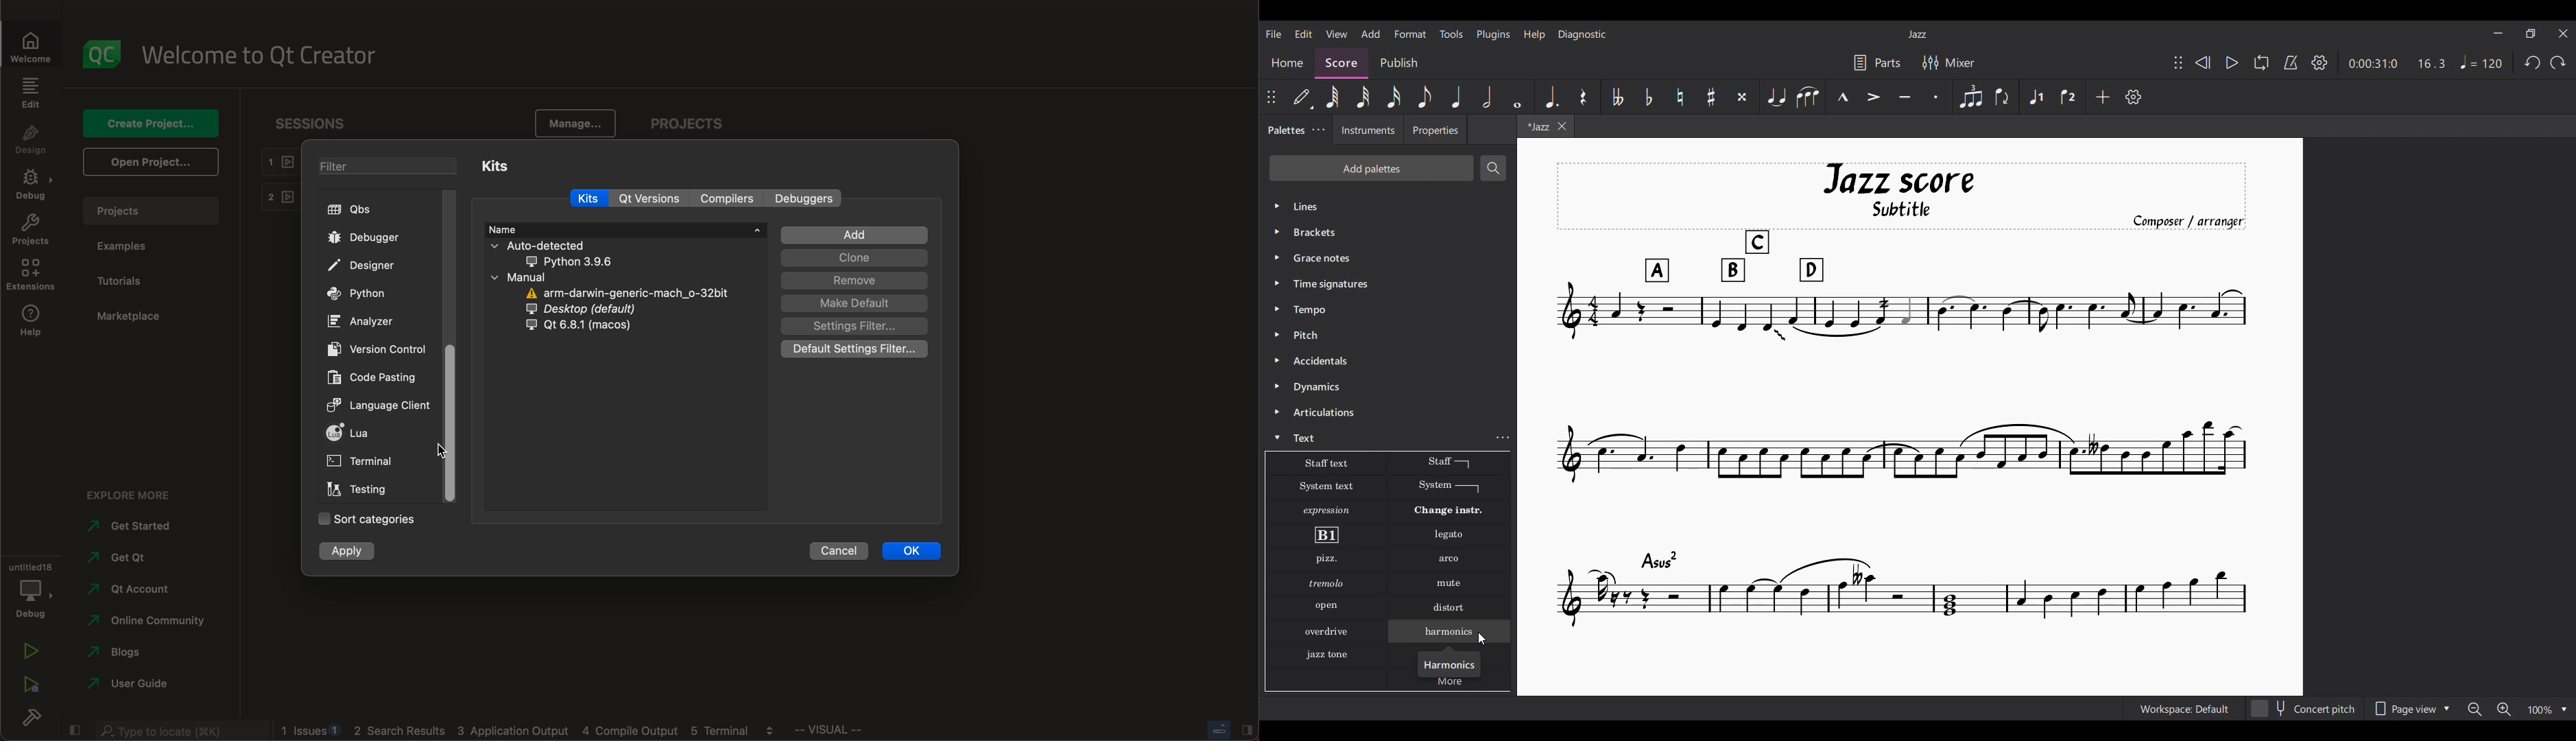 The height and width of the screenshot is (756, 2576). What do you see at coordinates (856, 303) in the screenshot?
I see `make` at bounding box center [856, 303].